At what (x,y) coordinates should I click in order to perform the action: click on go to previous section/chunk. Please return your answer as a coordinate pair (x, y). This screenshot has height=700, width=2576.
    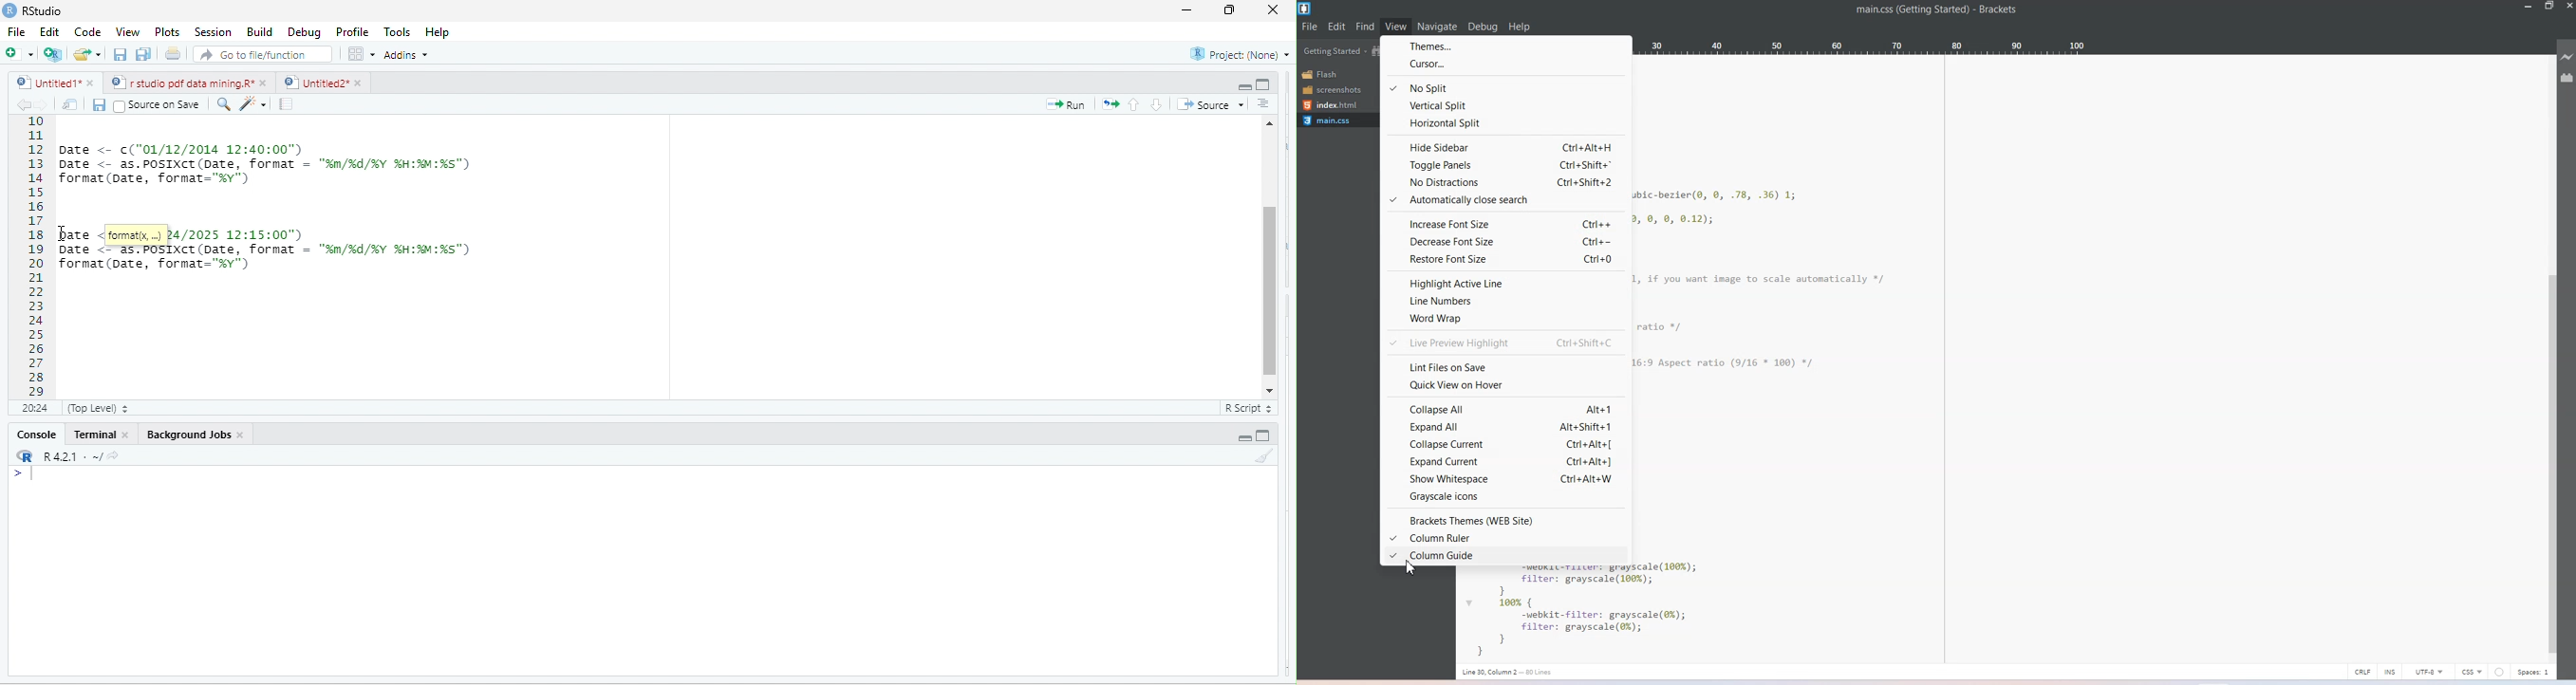
    Looking at the image, I should click on (1136, 103).